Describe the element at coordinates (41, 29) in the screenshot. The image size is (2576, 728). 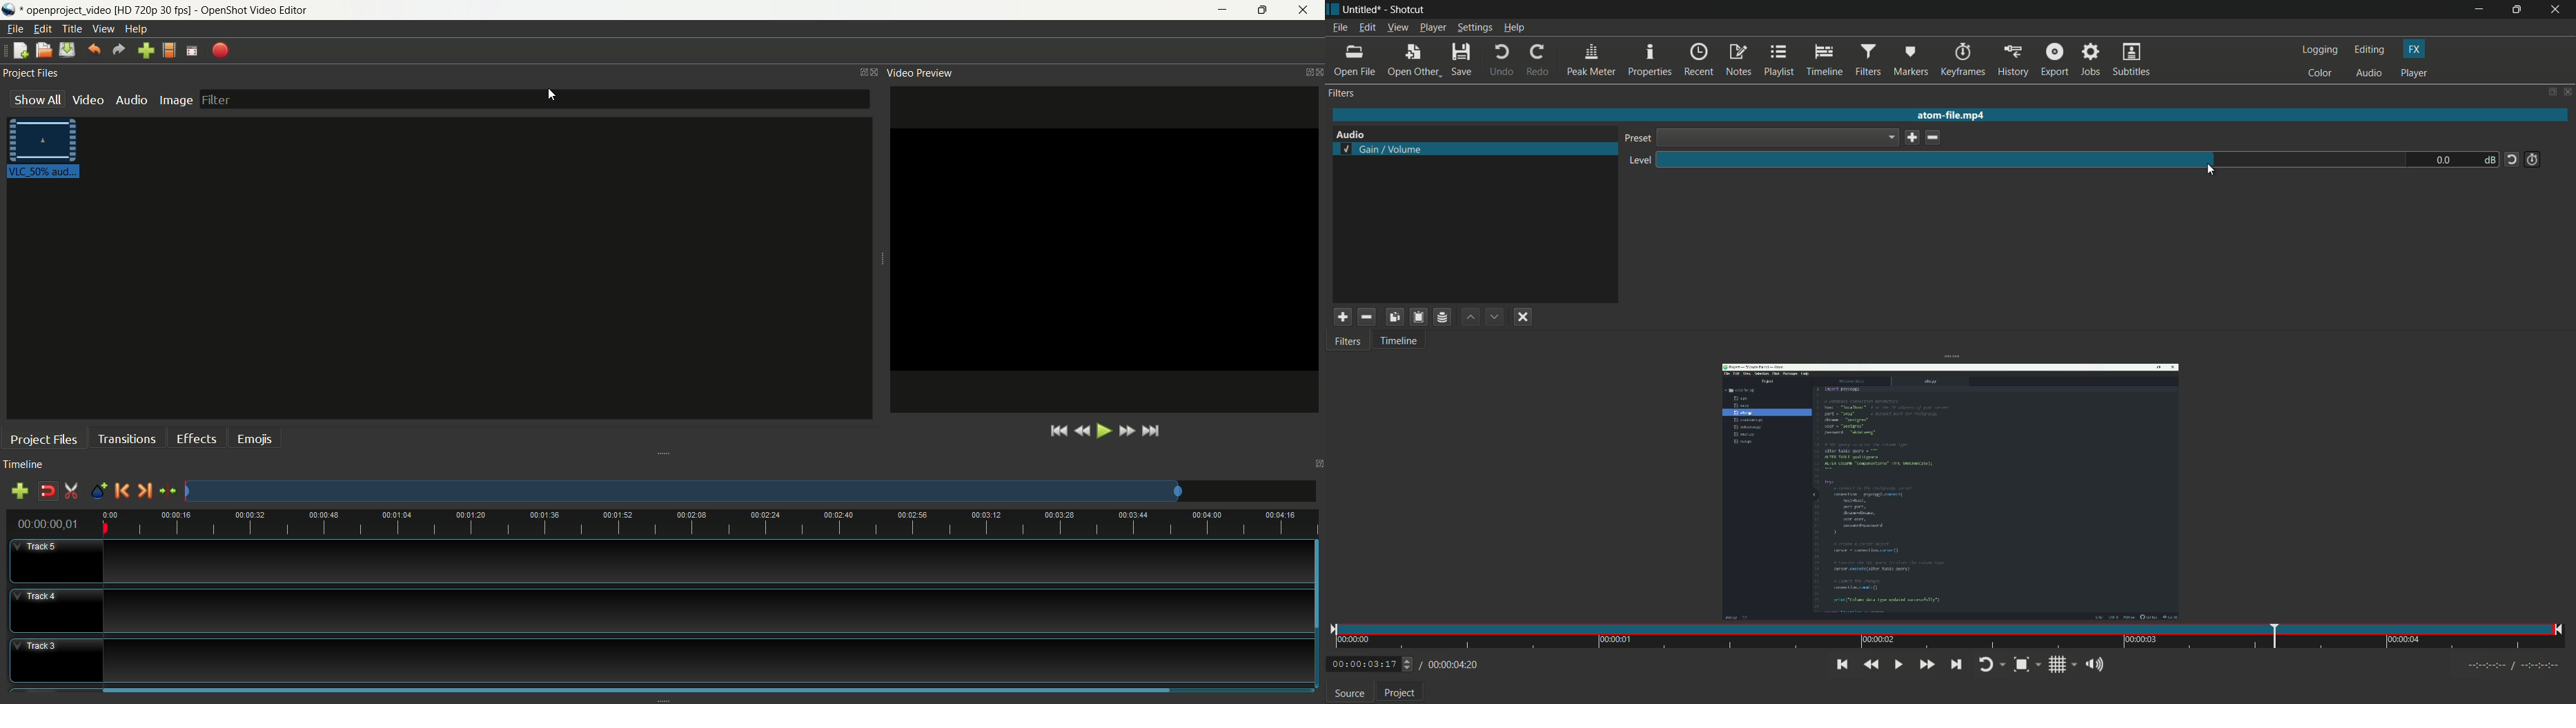
I see `edit` at that location.